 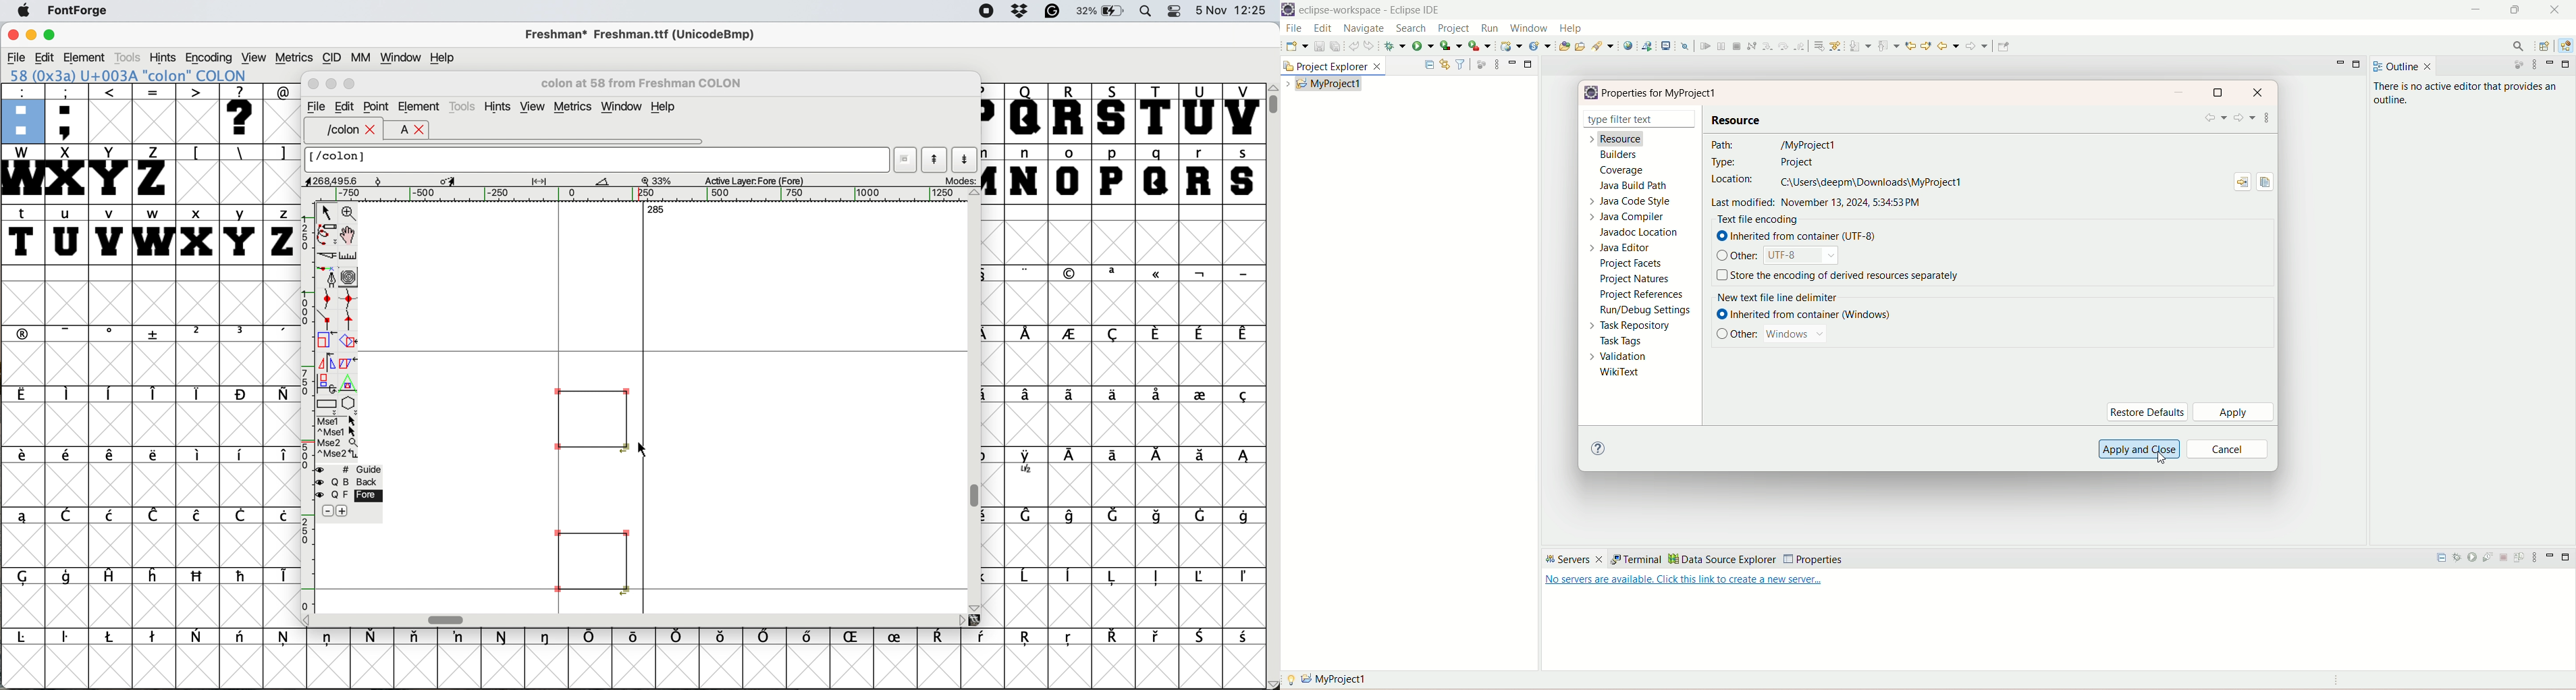 I want to click on metrics, so click(x=293, y=57).